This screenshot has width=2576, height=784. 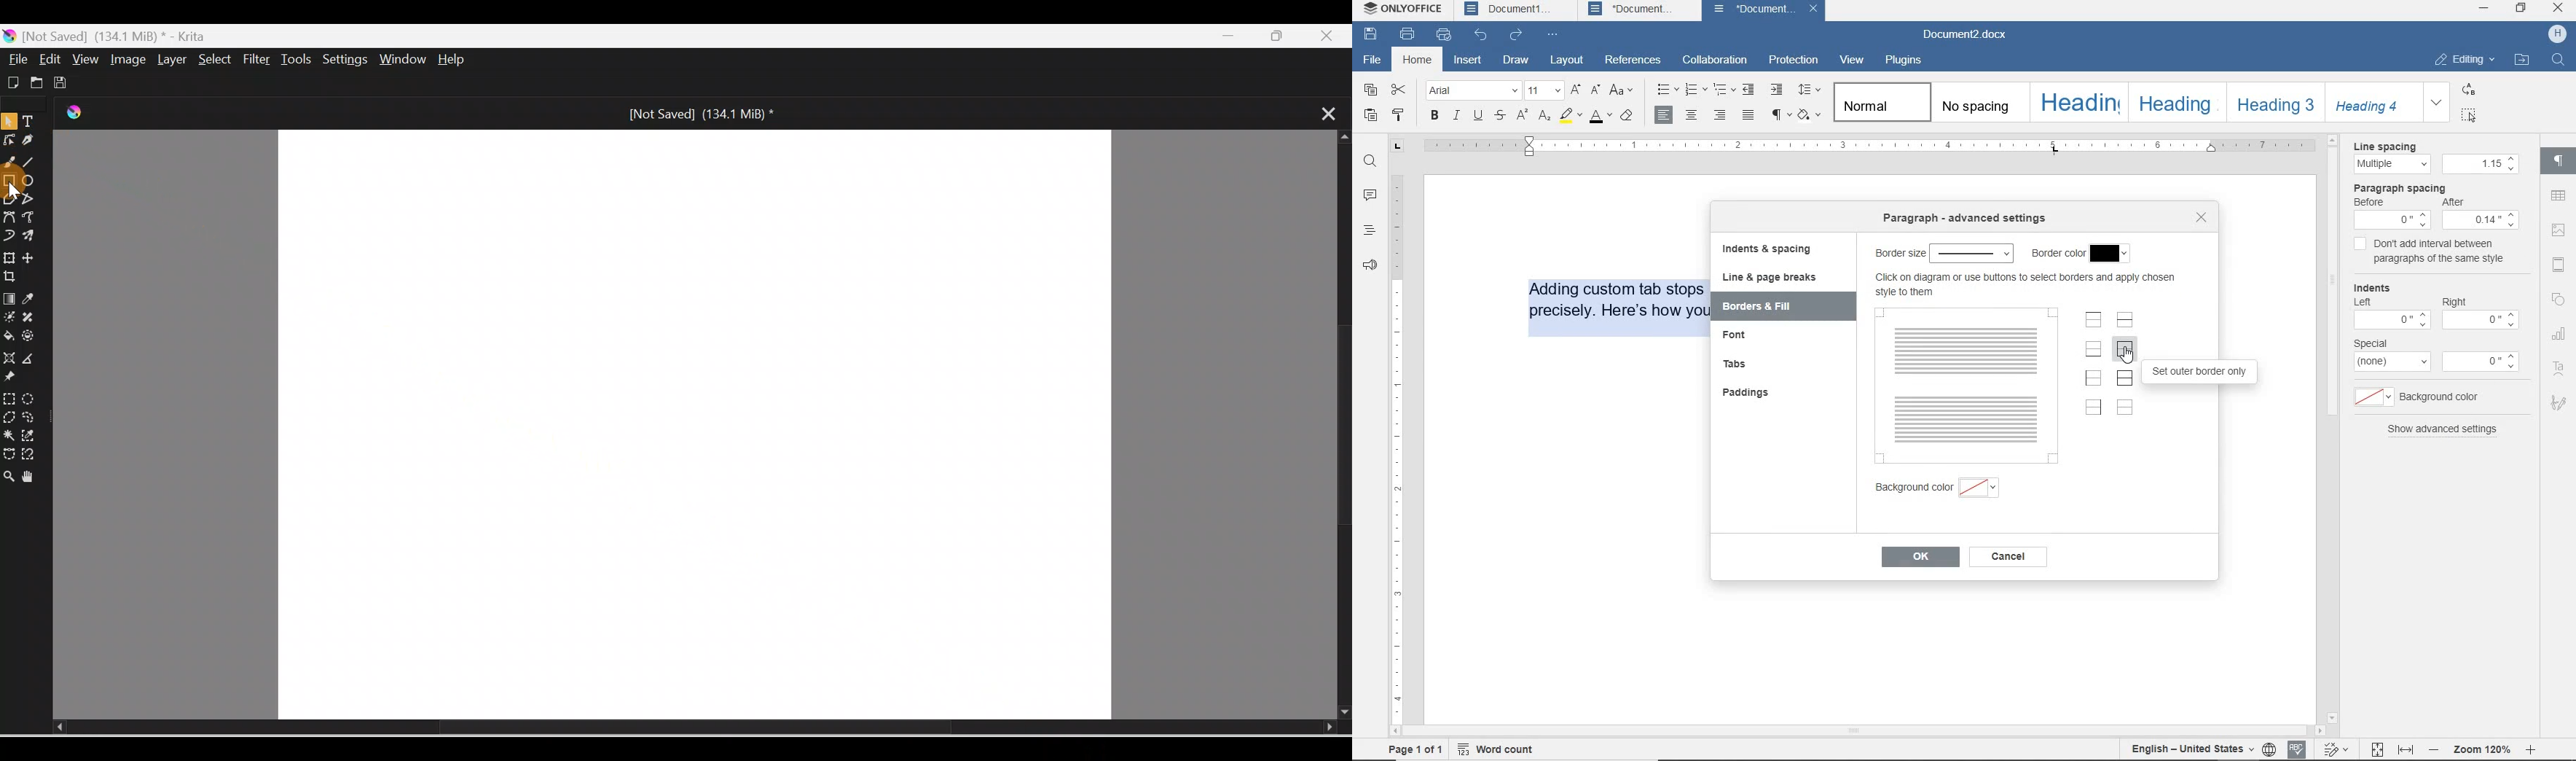 What do you see at coordinates (1481, 36) in the screenshot?
I see `undo` at bounding box center [1481, 36].